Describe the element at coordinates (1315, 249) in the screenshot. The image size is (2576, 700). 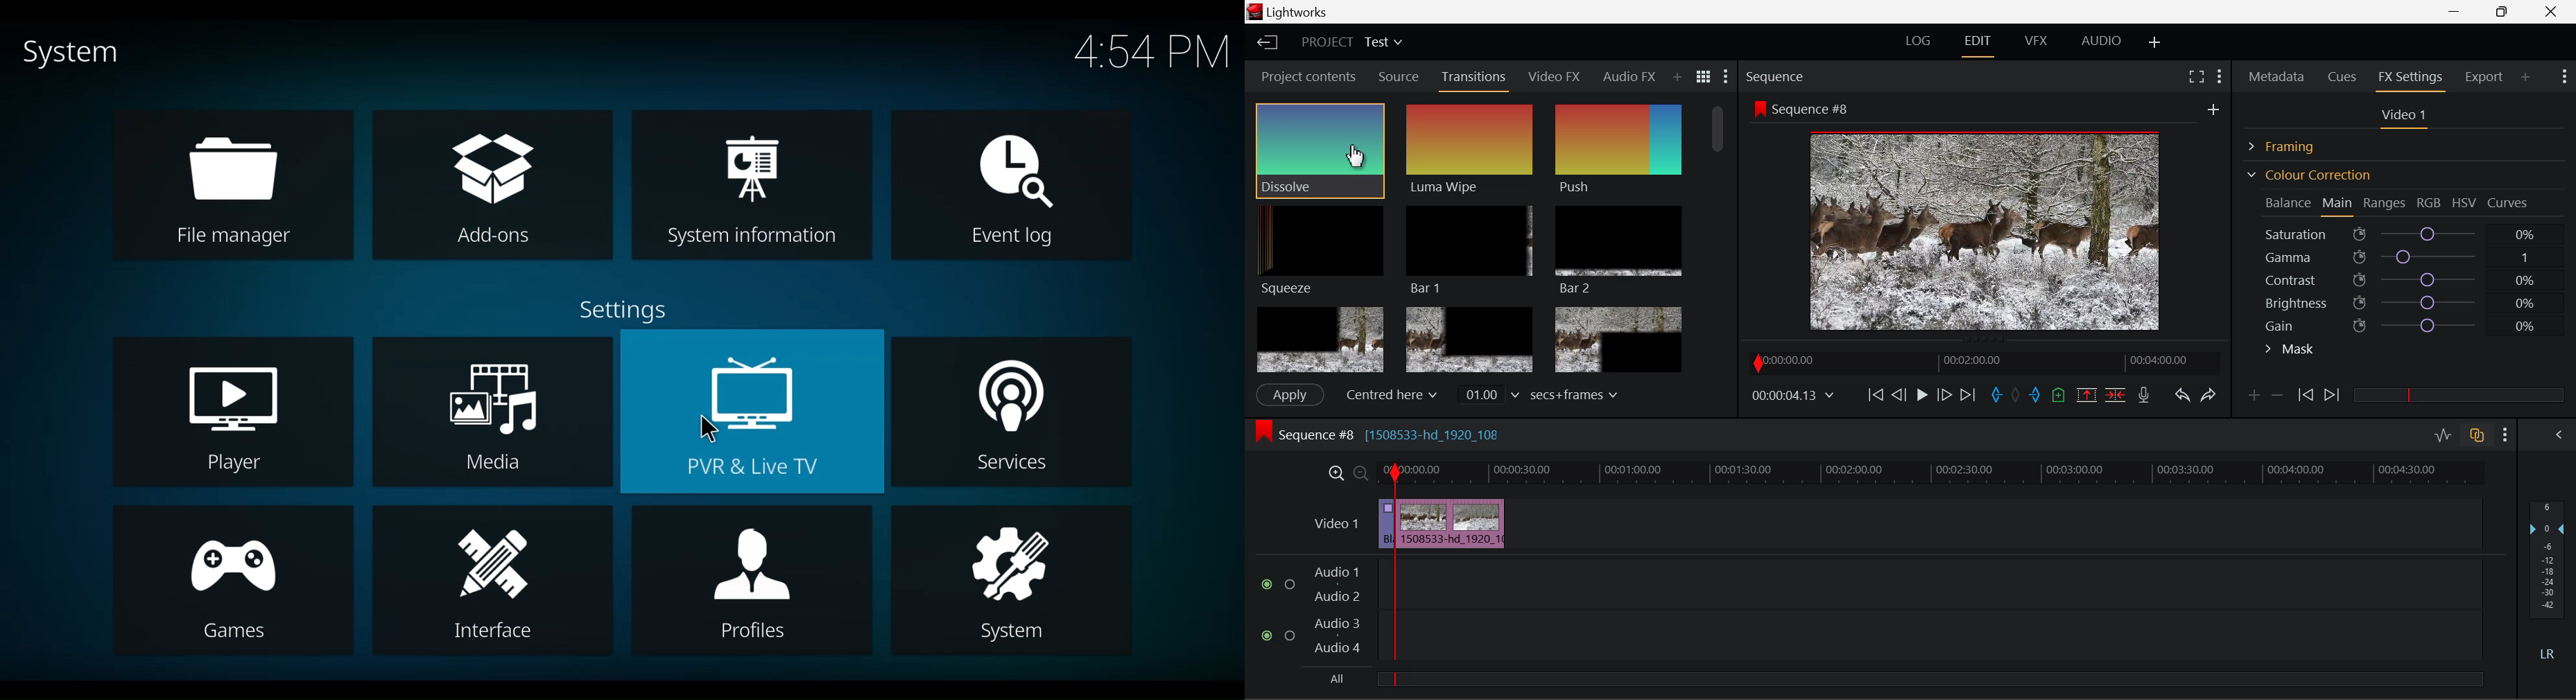
I see `Squeeze` at that location.